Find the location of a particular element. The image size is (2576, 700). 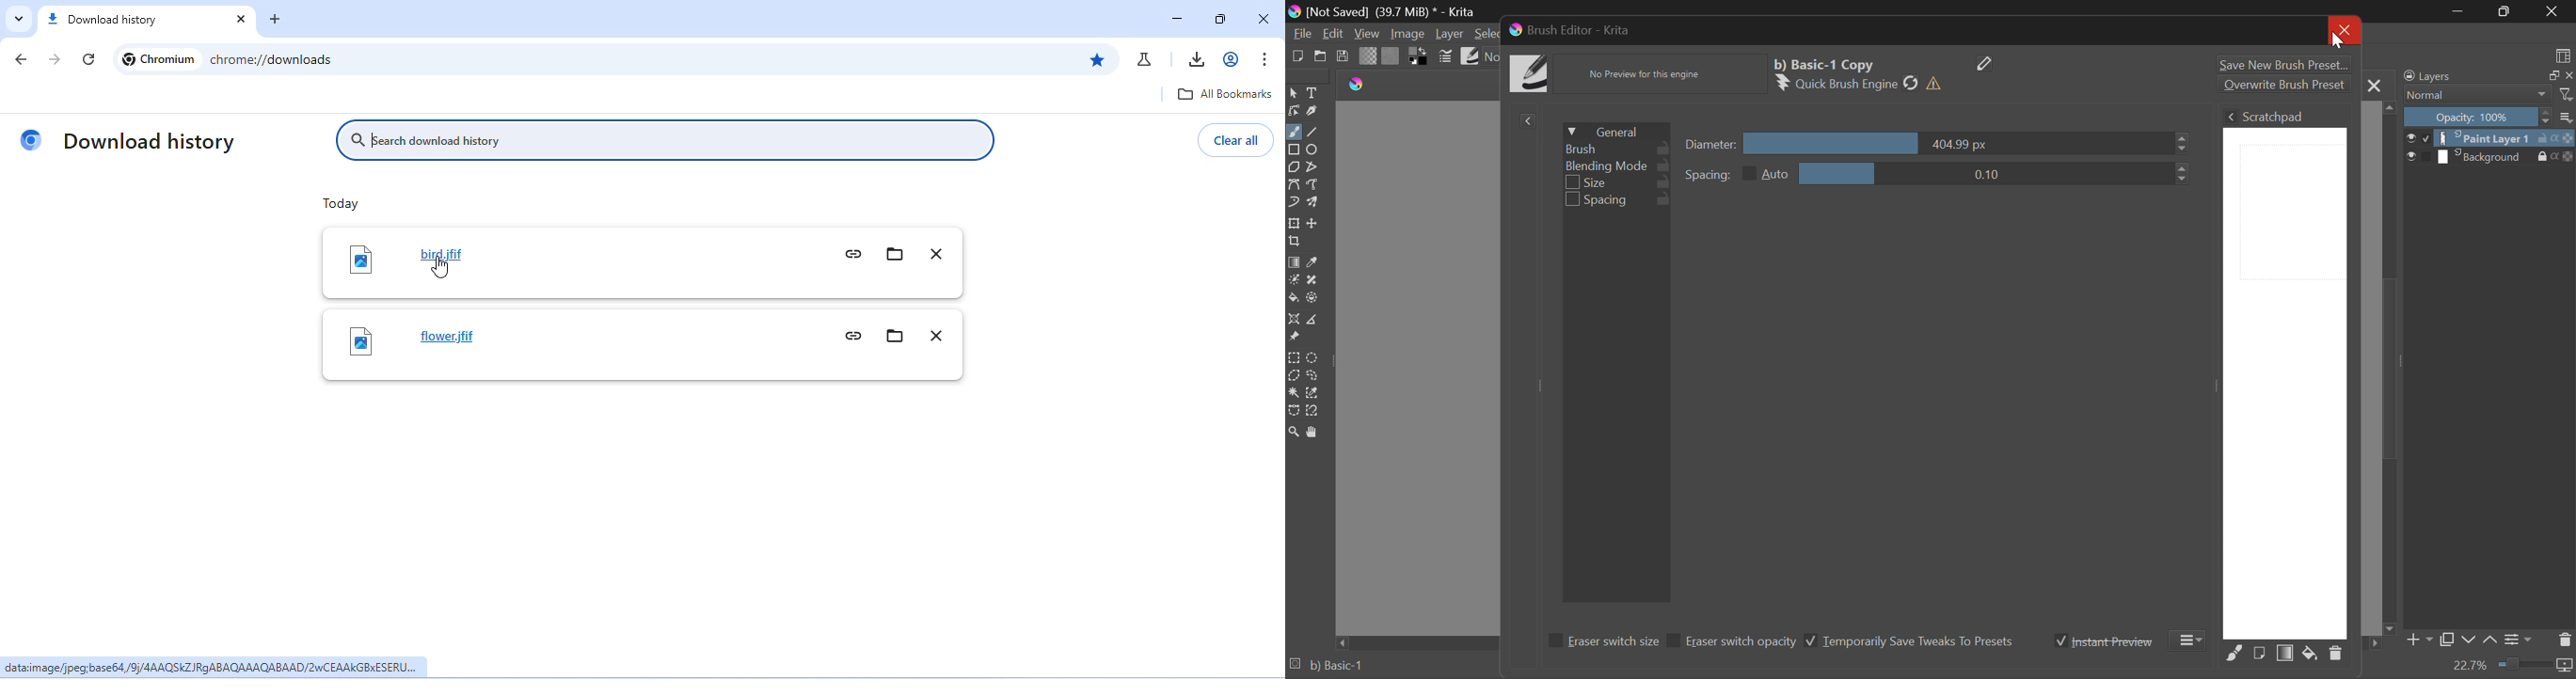

Multibrush Tool is located at coordinates (1313, 202).